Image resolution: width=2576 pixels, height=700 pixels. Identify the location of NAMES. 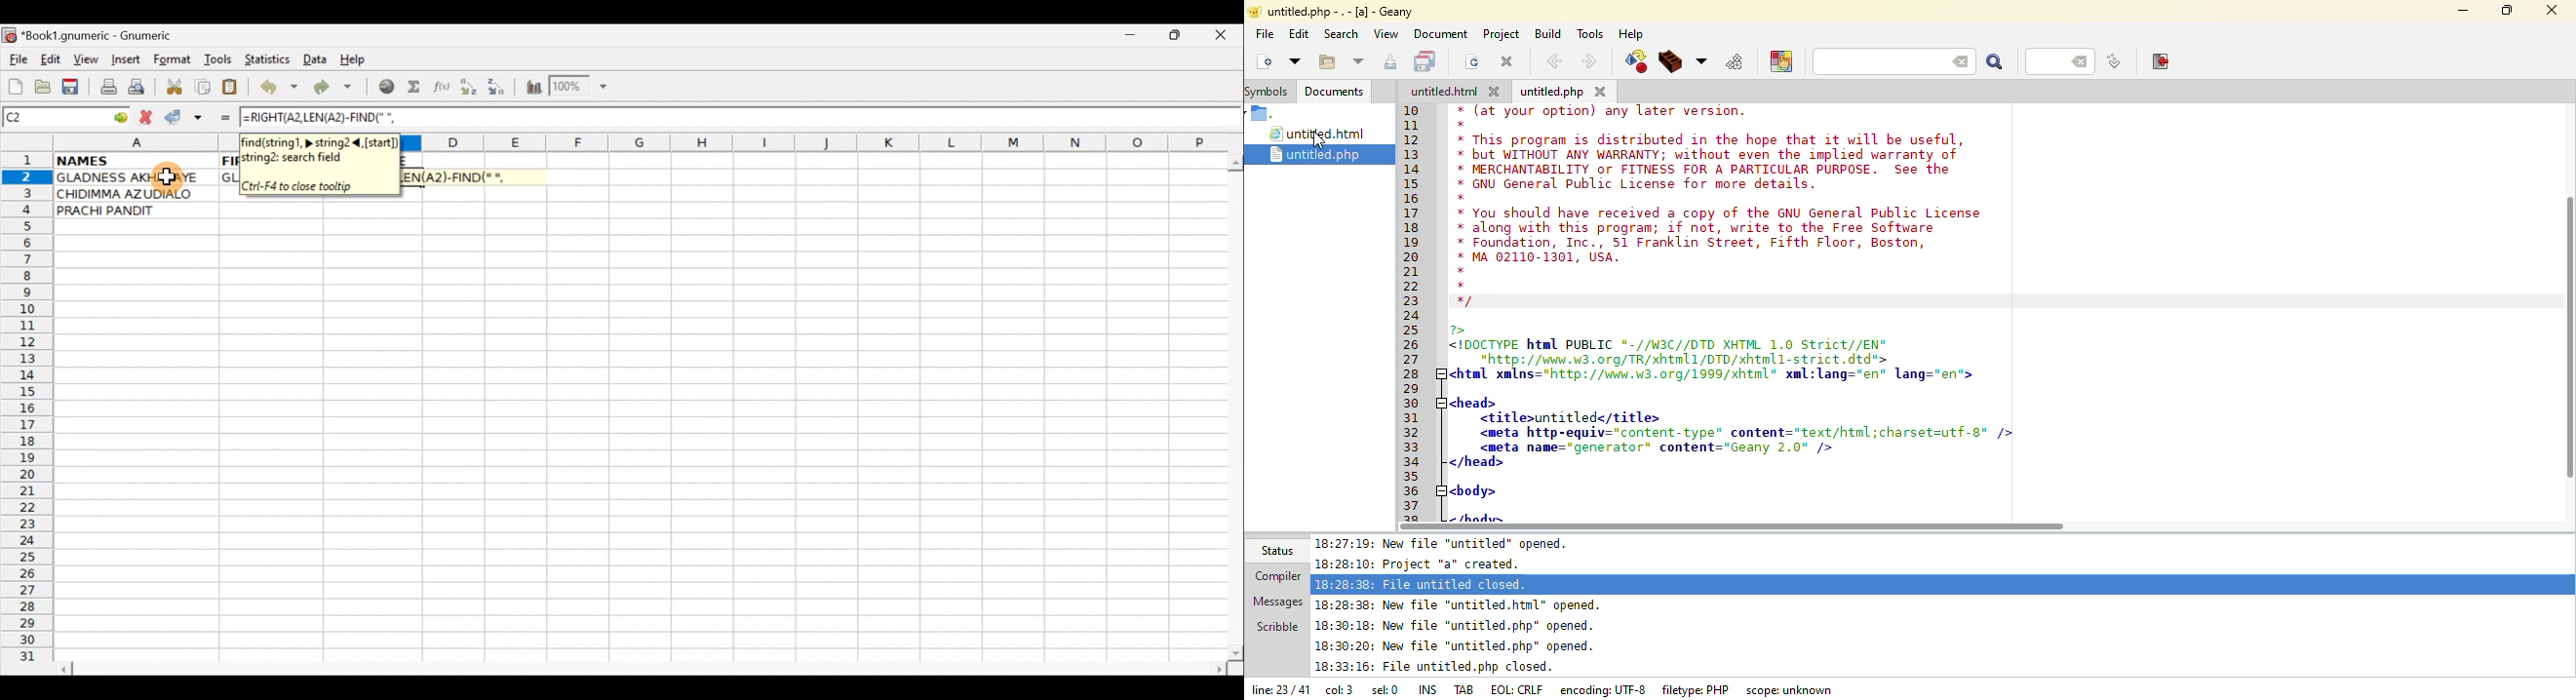
(121, 159).